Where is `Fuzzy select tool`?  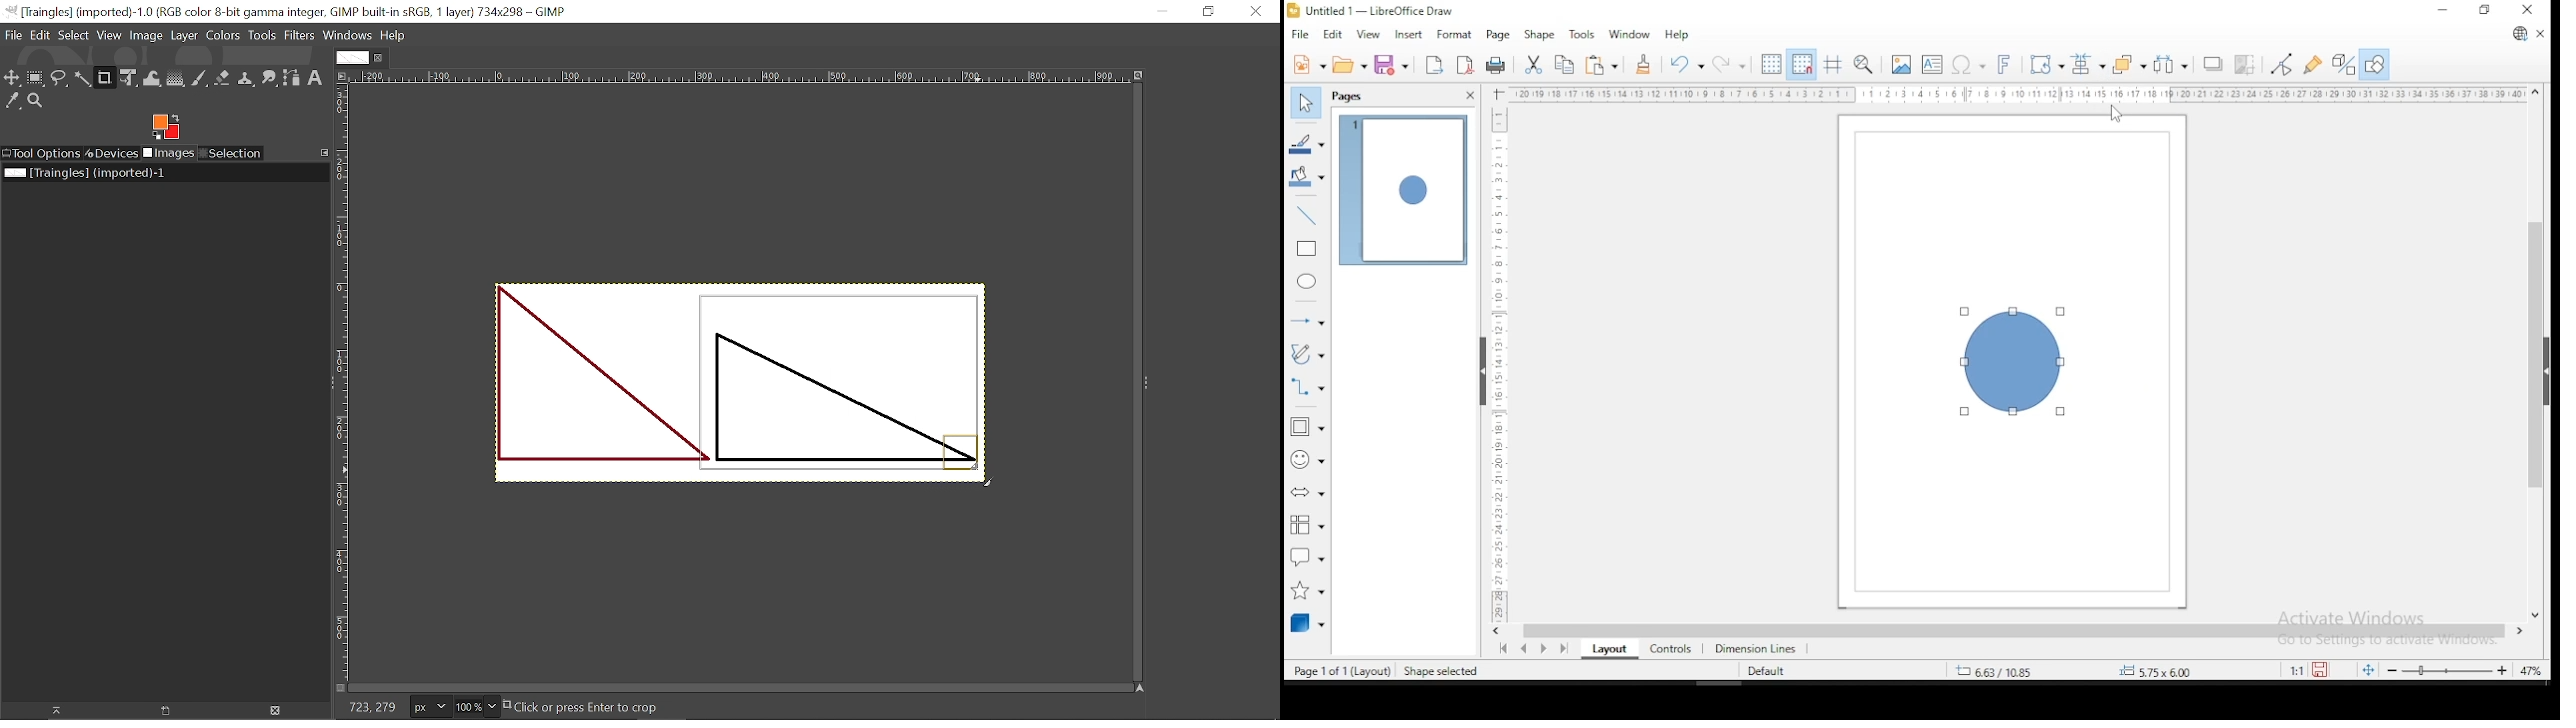 Fuzzy select tool is located at coordinates (83, 80).